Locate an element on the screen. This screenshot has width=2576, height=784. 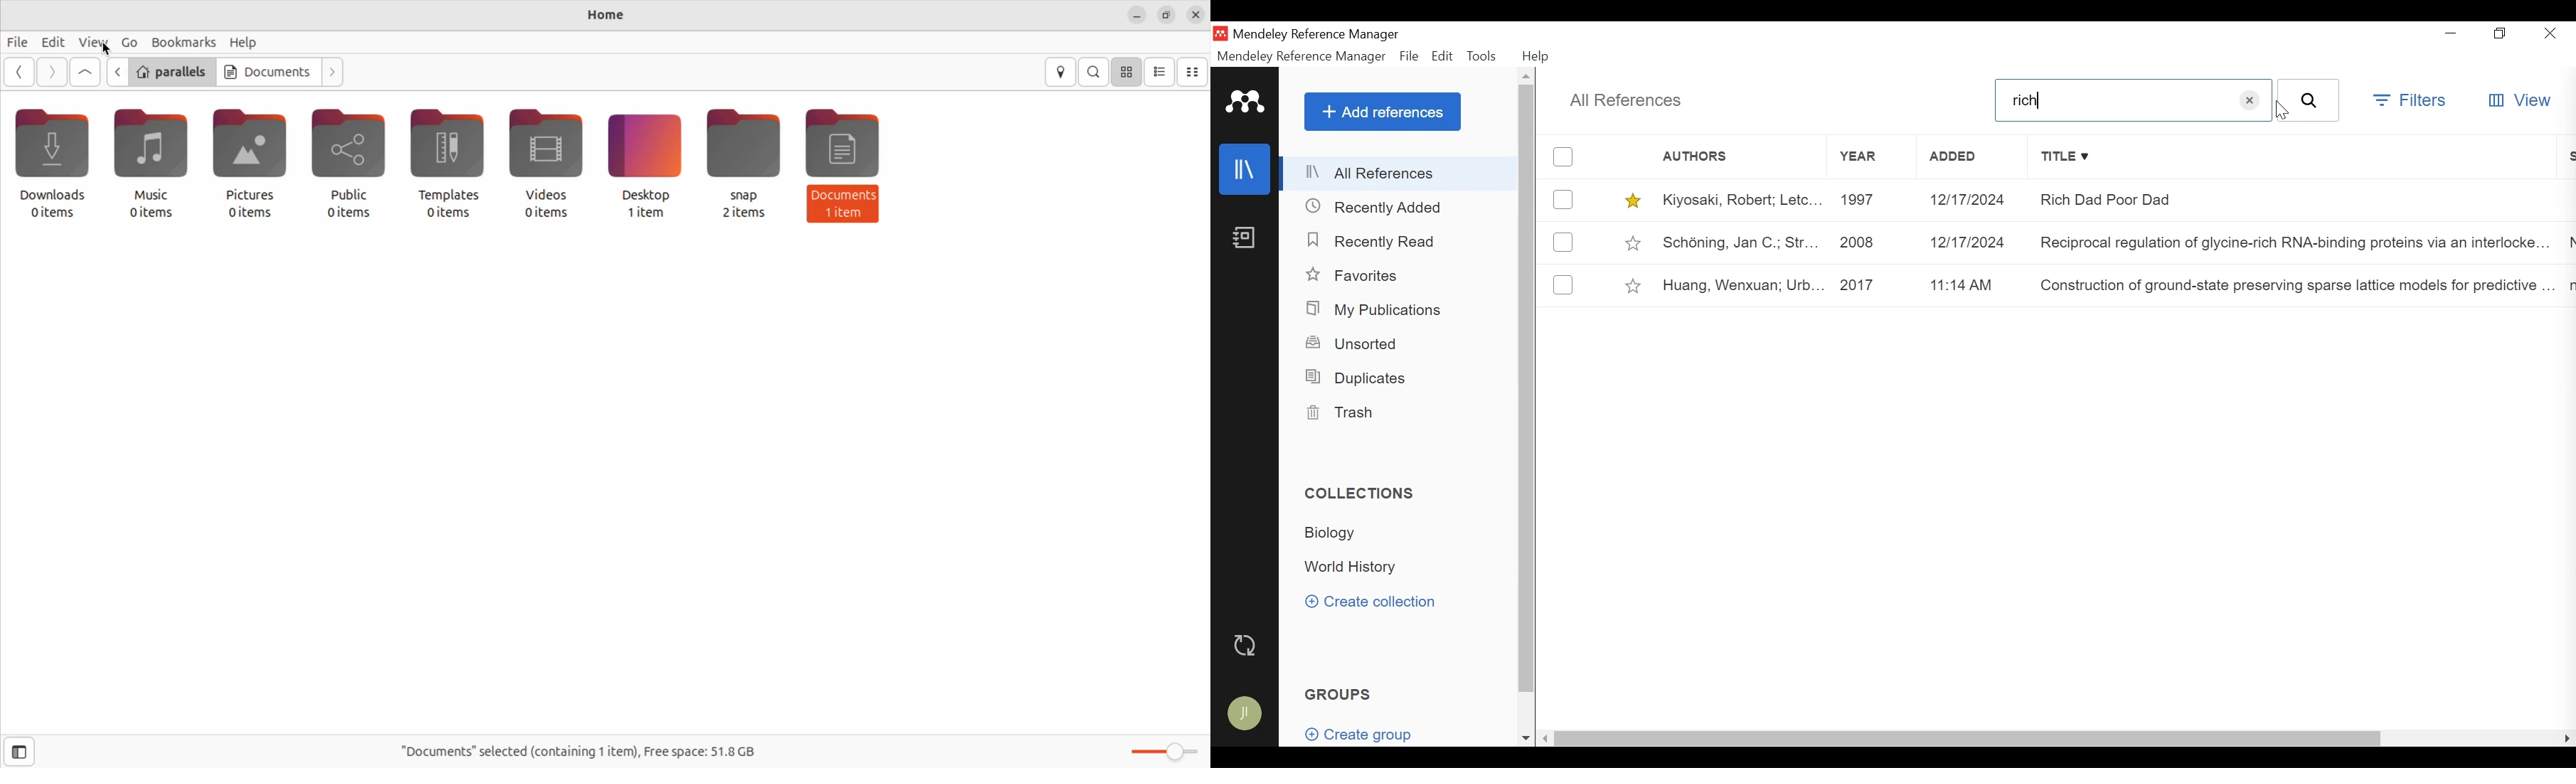
Favorites is located at coordinates (1358, 274).